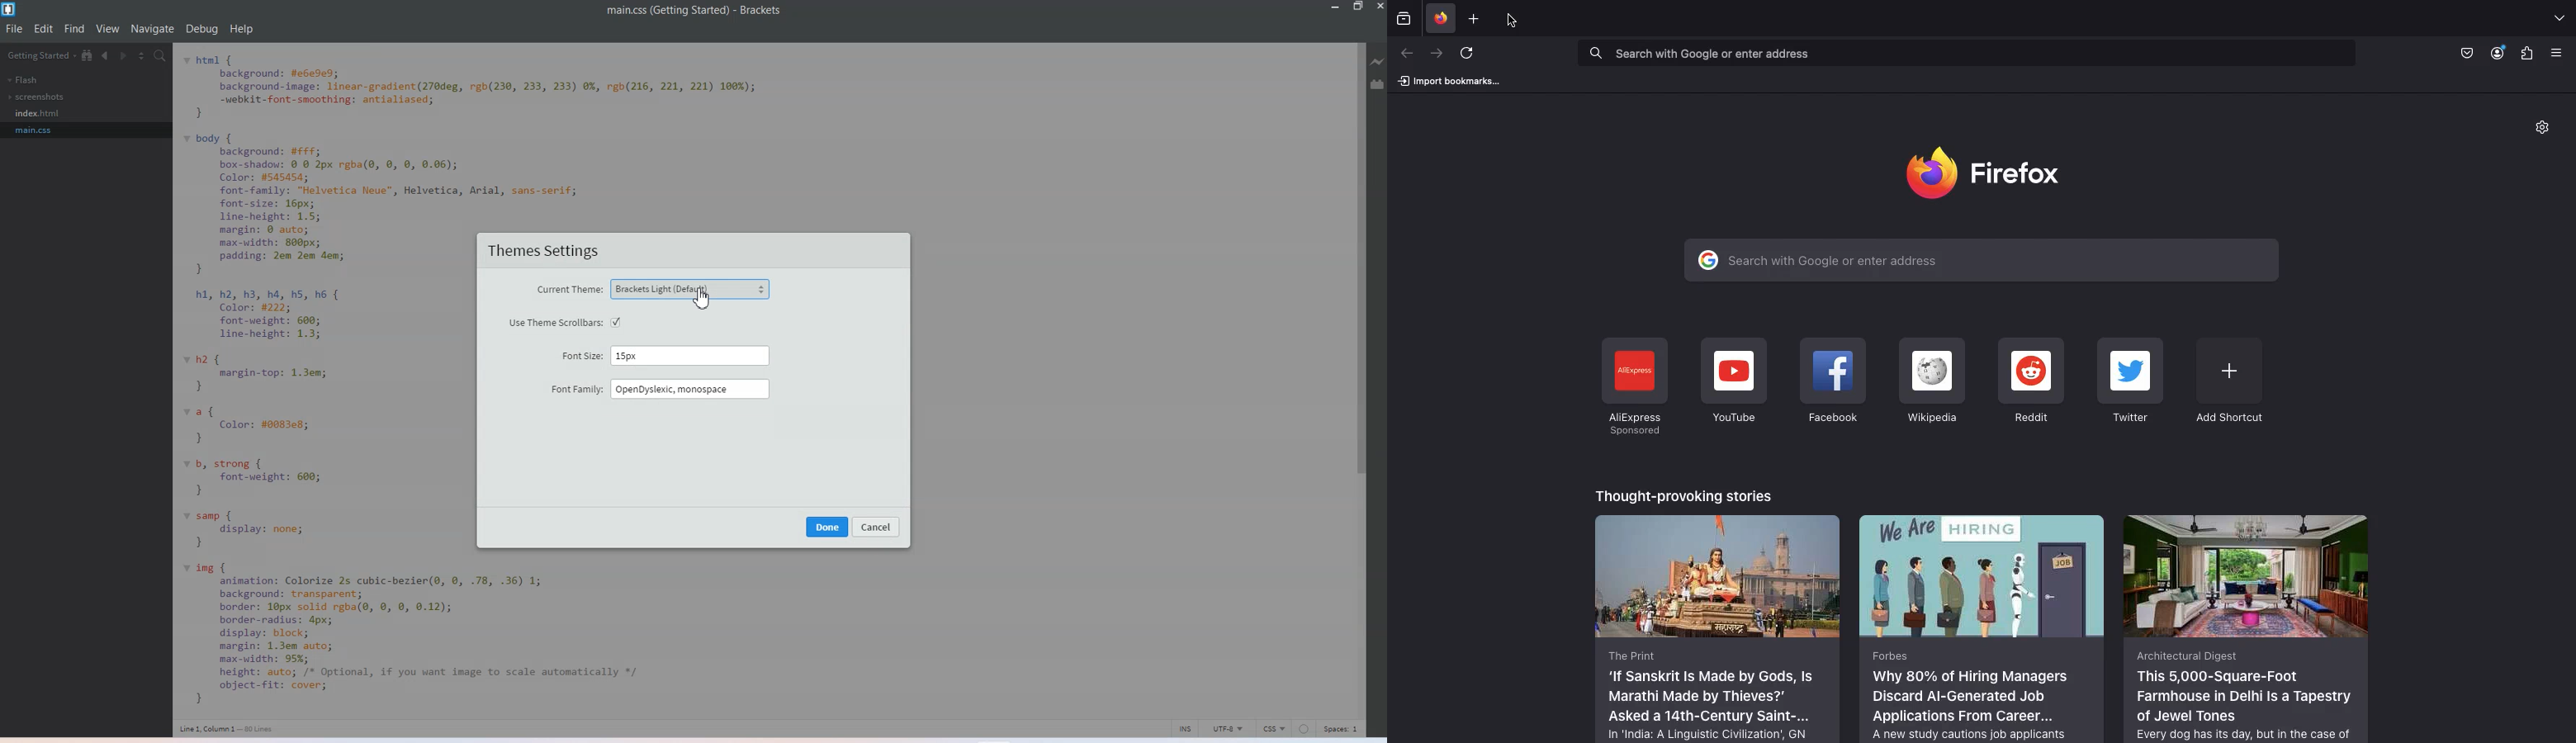 The height and width of the screenshot is (756, 2576). Describe the element at coordinates (1379, 61) in the screenshot. I see `Live preview` at that location.